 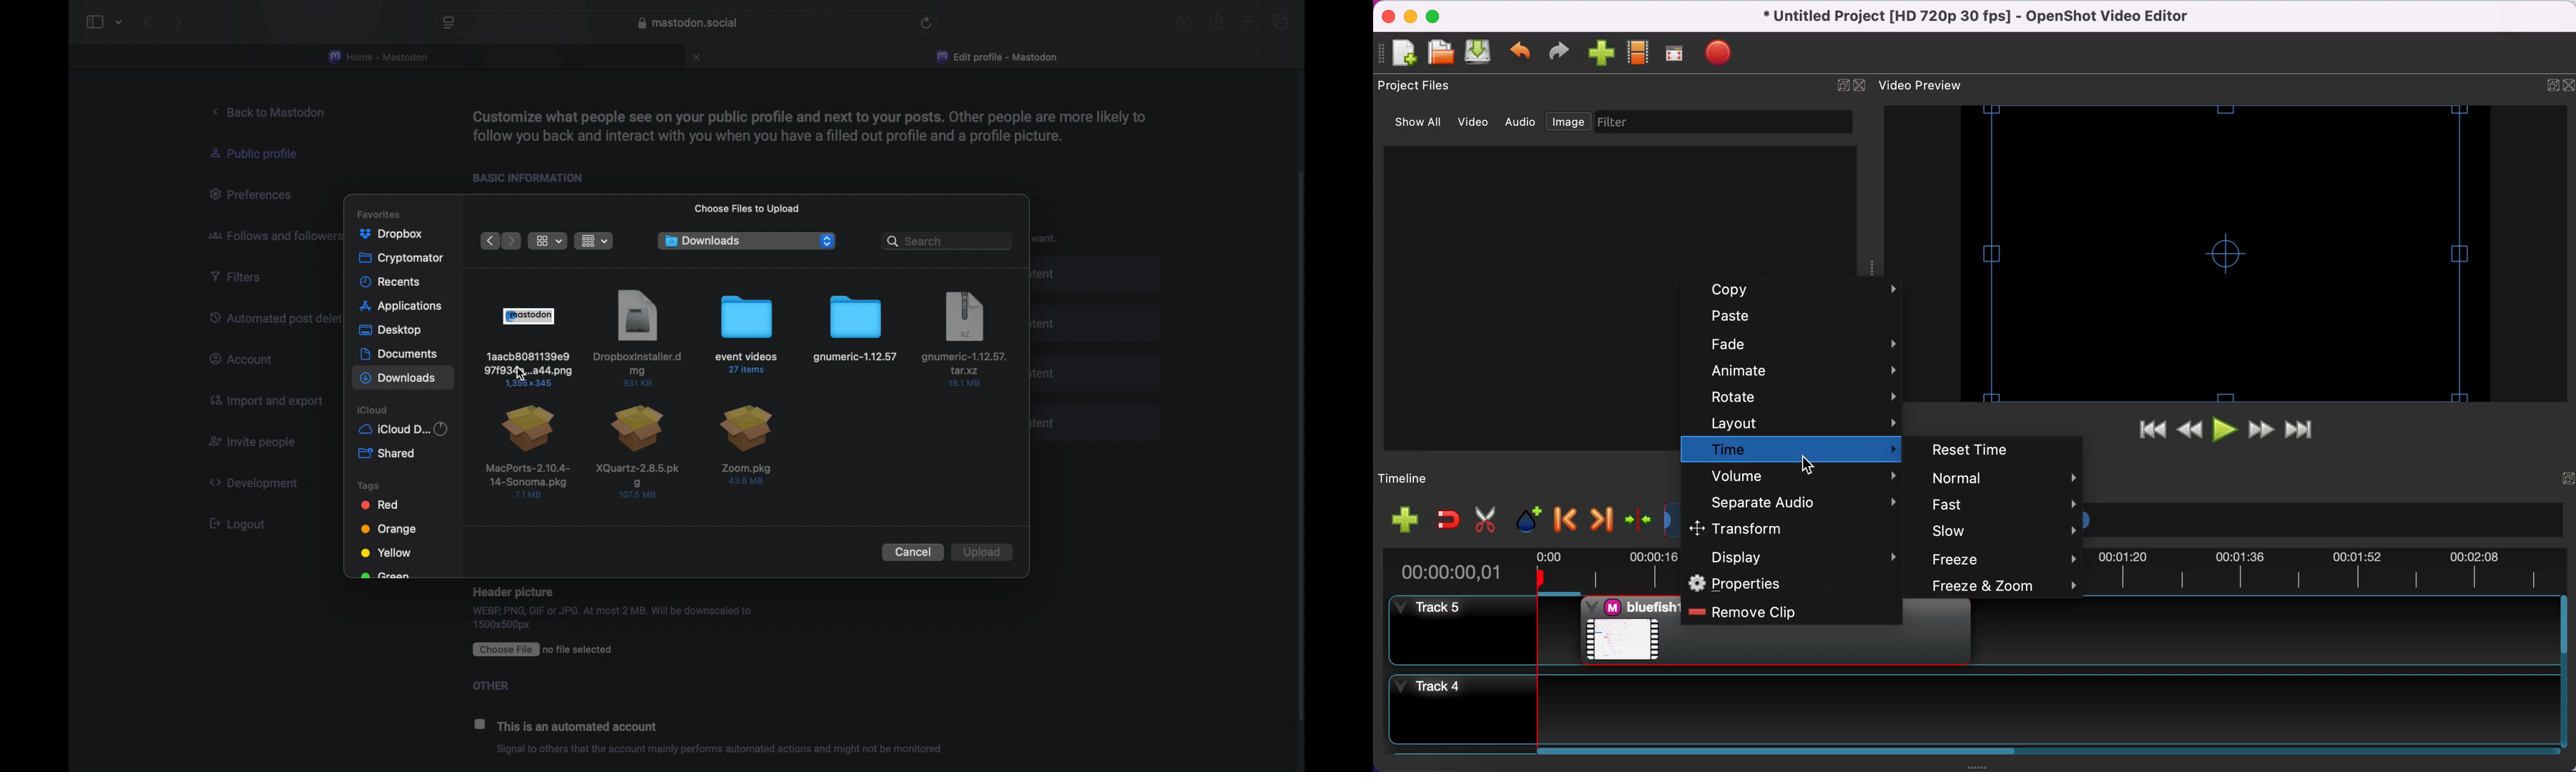 I want to click on next, so click(x=177, y=21).